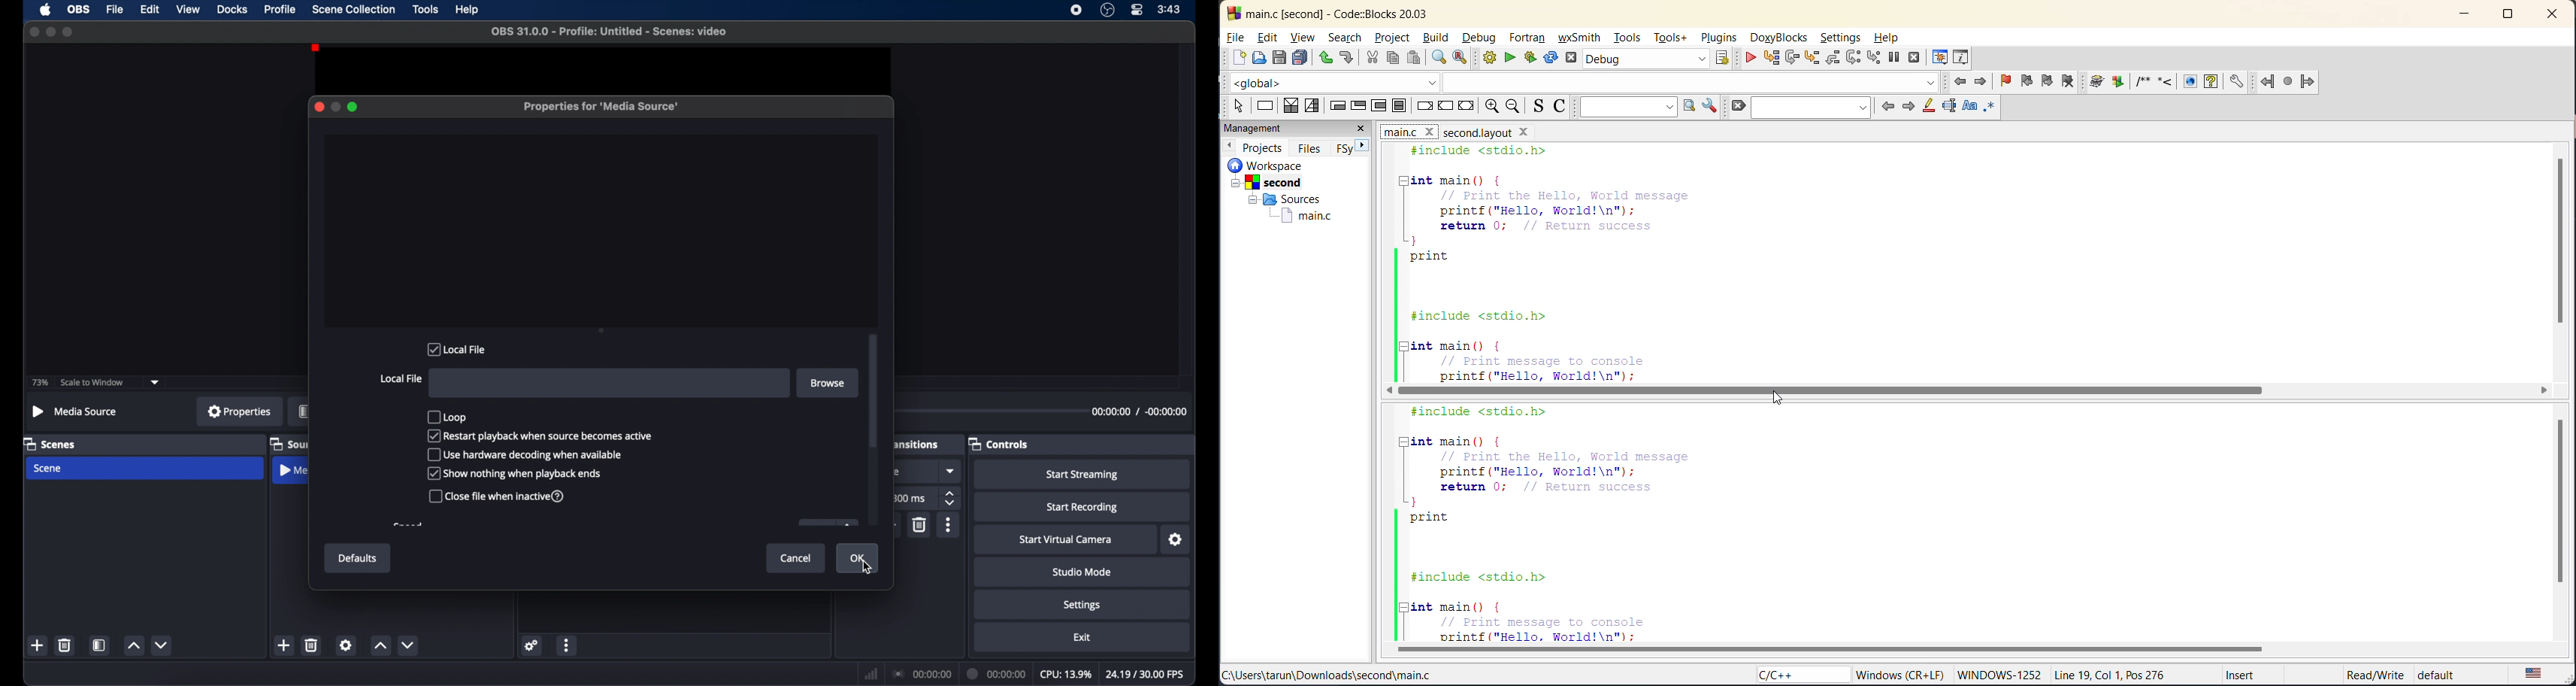 The width and height of the screenshot is (2576, 700). What do you see at coordinates (133, 645) in the screenshot?
I see `increment` at bounding box center [133, 645].